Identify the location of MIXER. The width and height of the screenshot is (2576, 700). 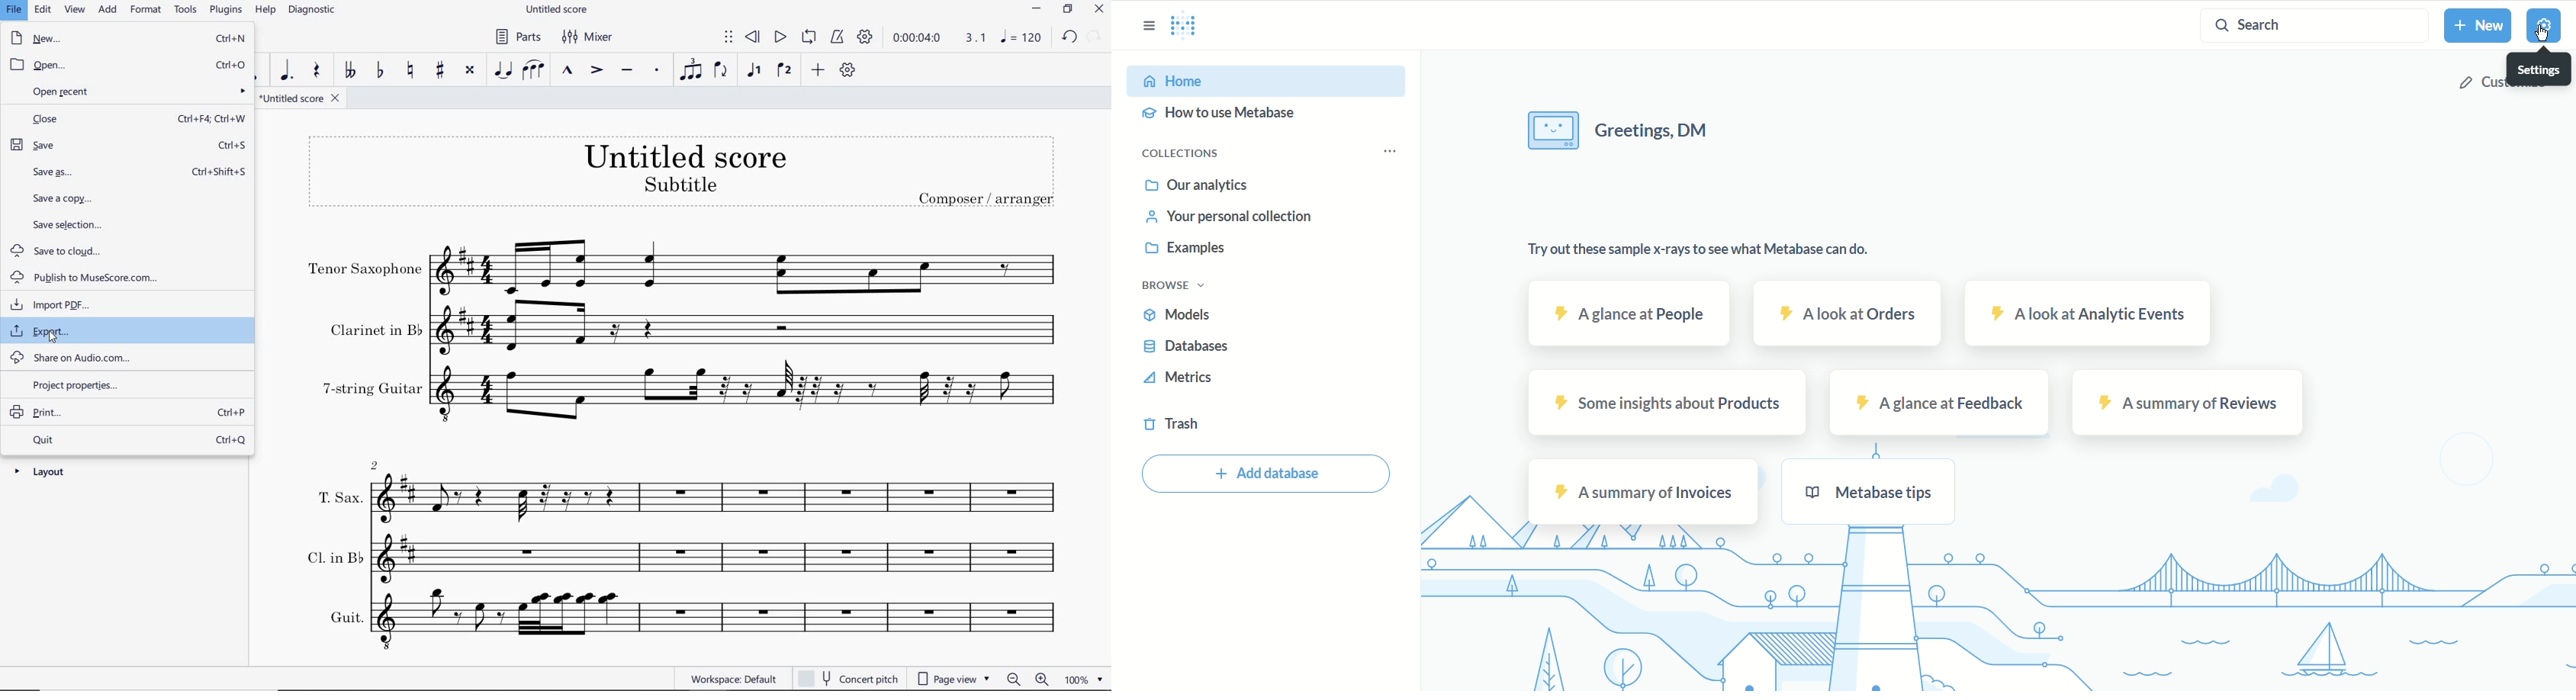
(593, 38).